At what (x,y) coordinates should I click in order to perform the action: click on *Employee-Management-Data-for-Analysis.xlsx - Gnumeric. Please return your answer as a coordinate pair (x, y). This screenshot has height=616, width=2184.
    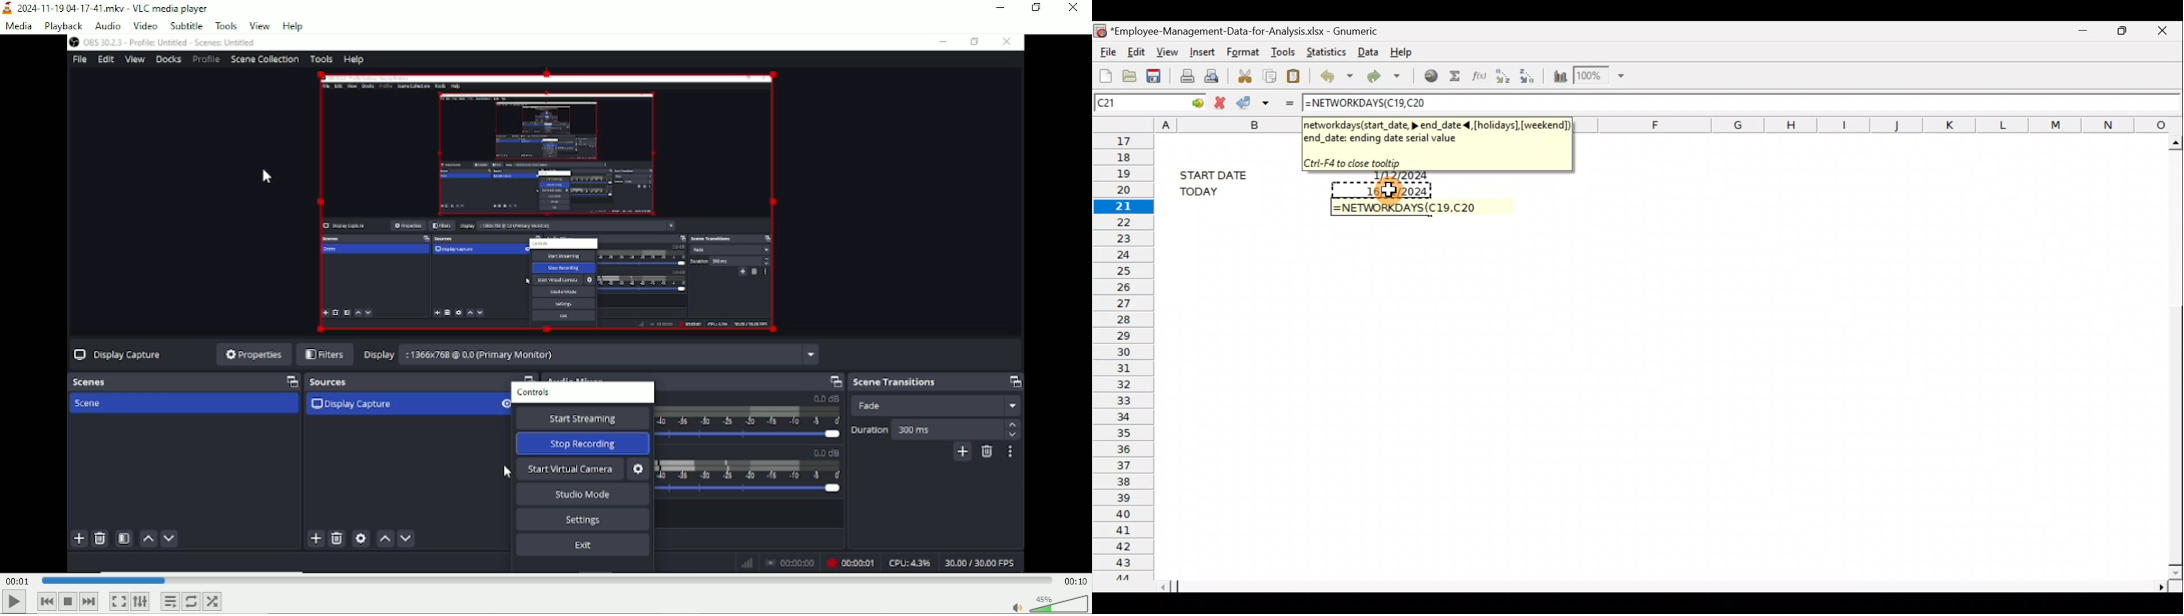
    Looking at the image, I should click on (1246, 32).